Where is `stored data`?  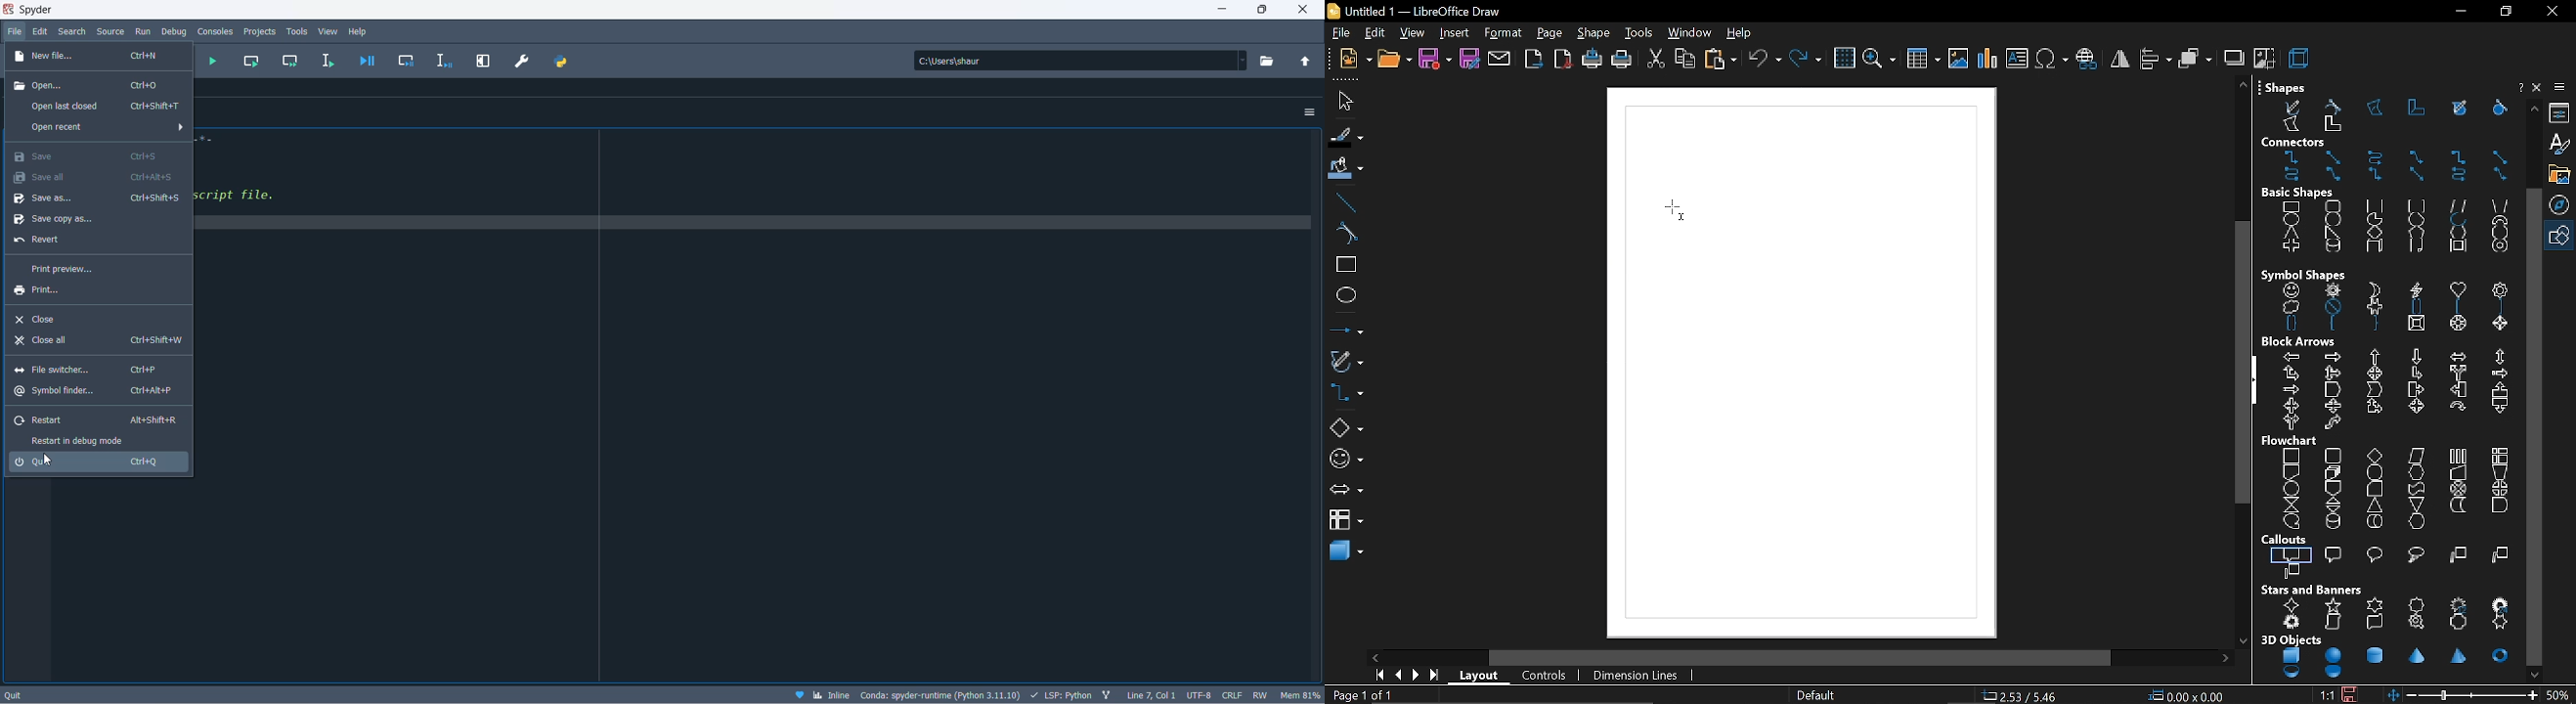 stored data is located at coordinates (2457, 506).